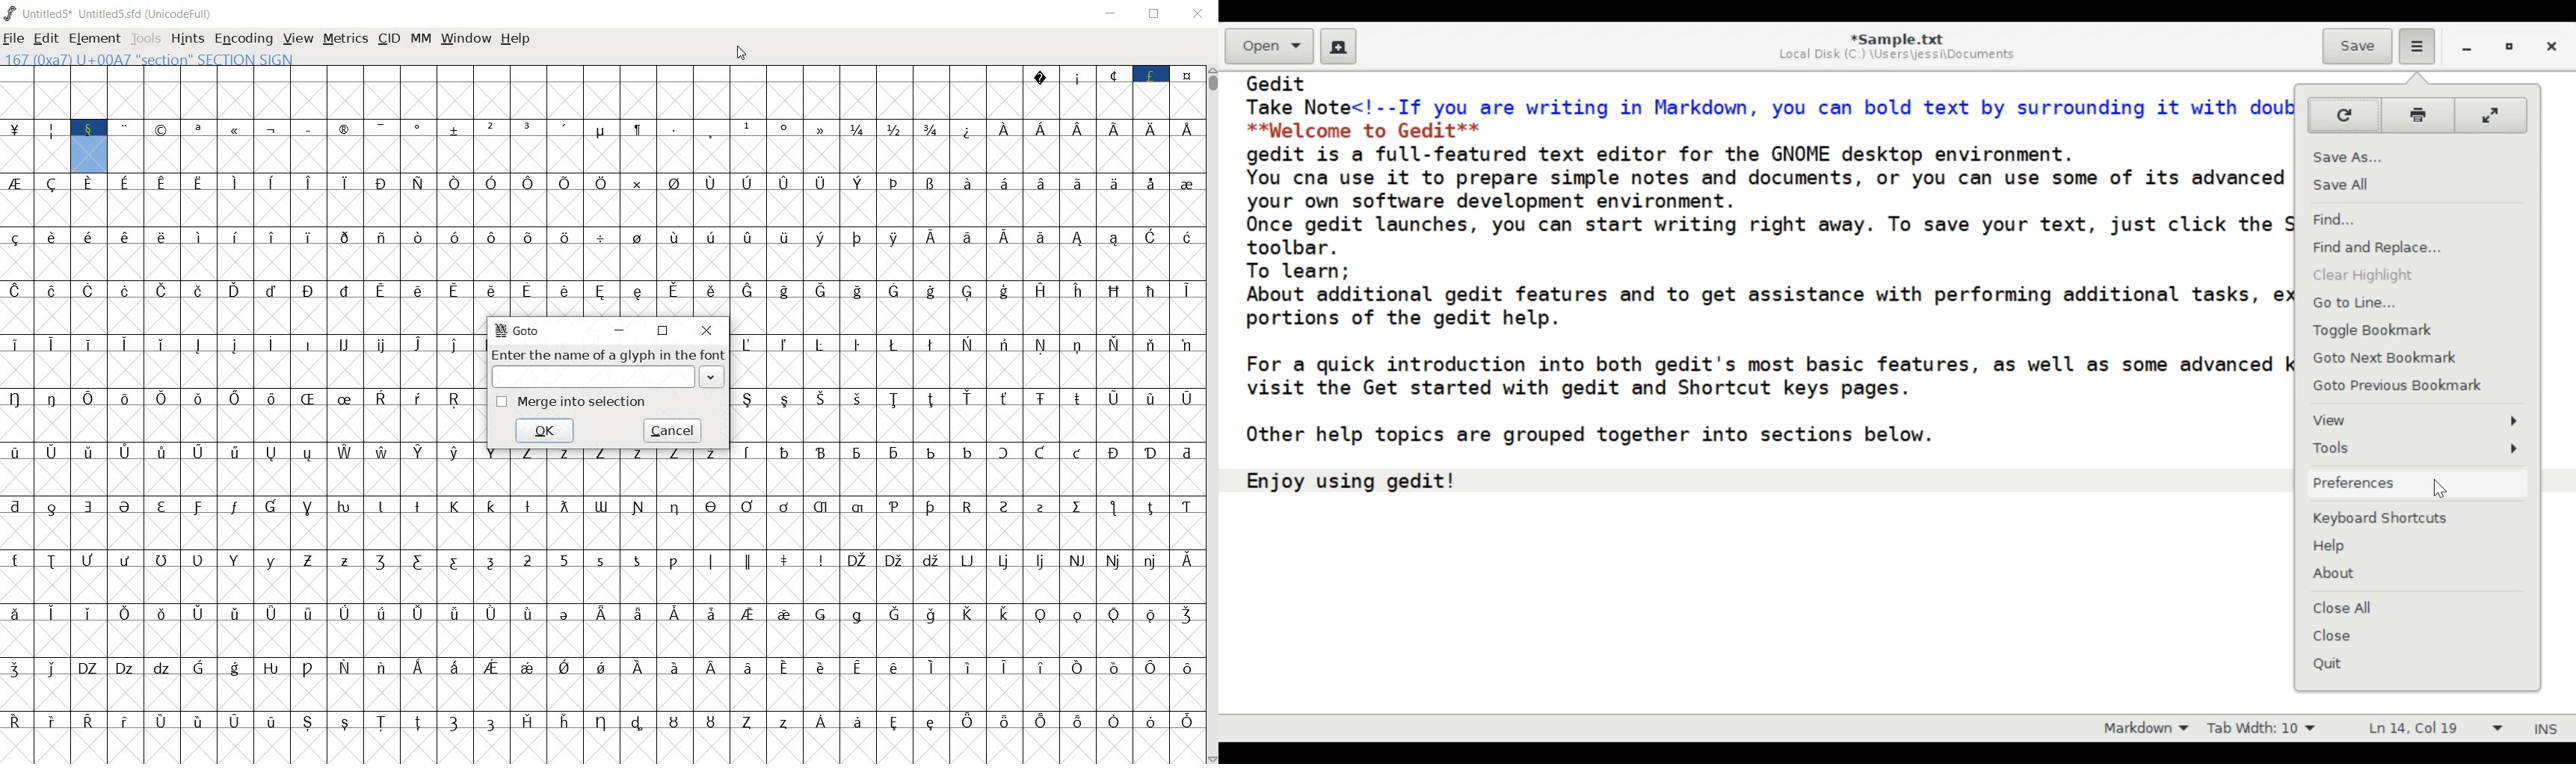 This screenshot has height=784, width=2576. I want to click on symbols, so click(344, 252).